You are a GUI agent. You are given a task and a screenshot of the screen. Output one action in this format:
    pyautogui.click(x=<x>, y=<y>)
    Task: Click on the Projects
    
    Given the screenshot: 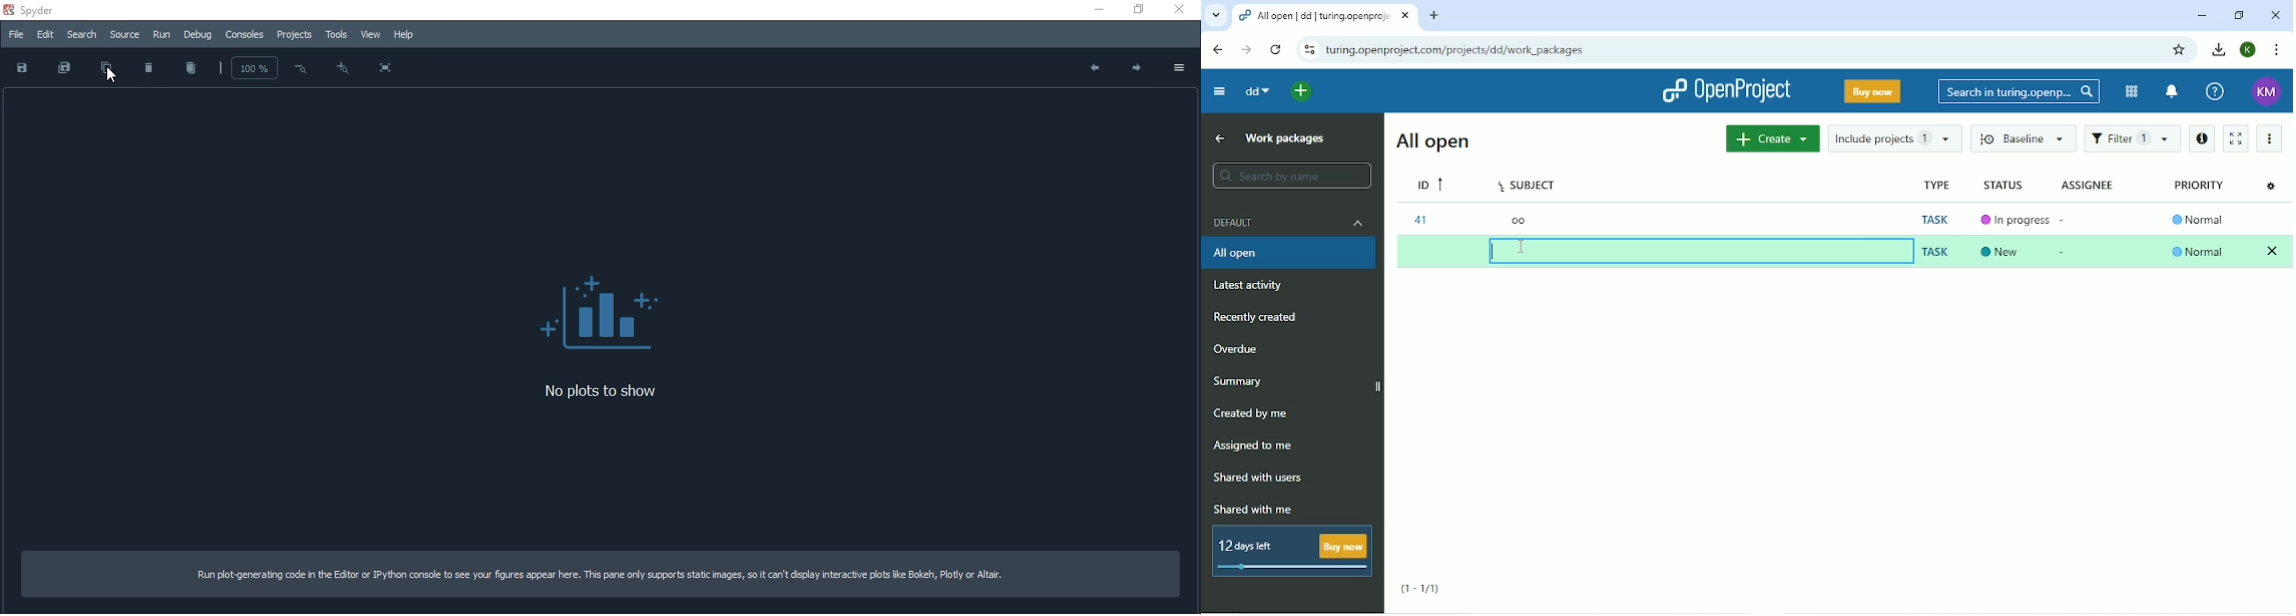 What is the action you would take?
    pyautogui.click(x=296, y=35)
    